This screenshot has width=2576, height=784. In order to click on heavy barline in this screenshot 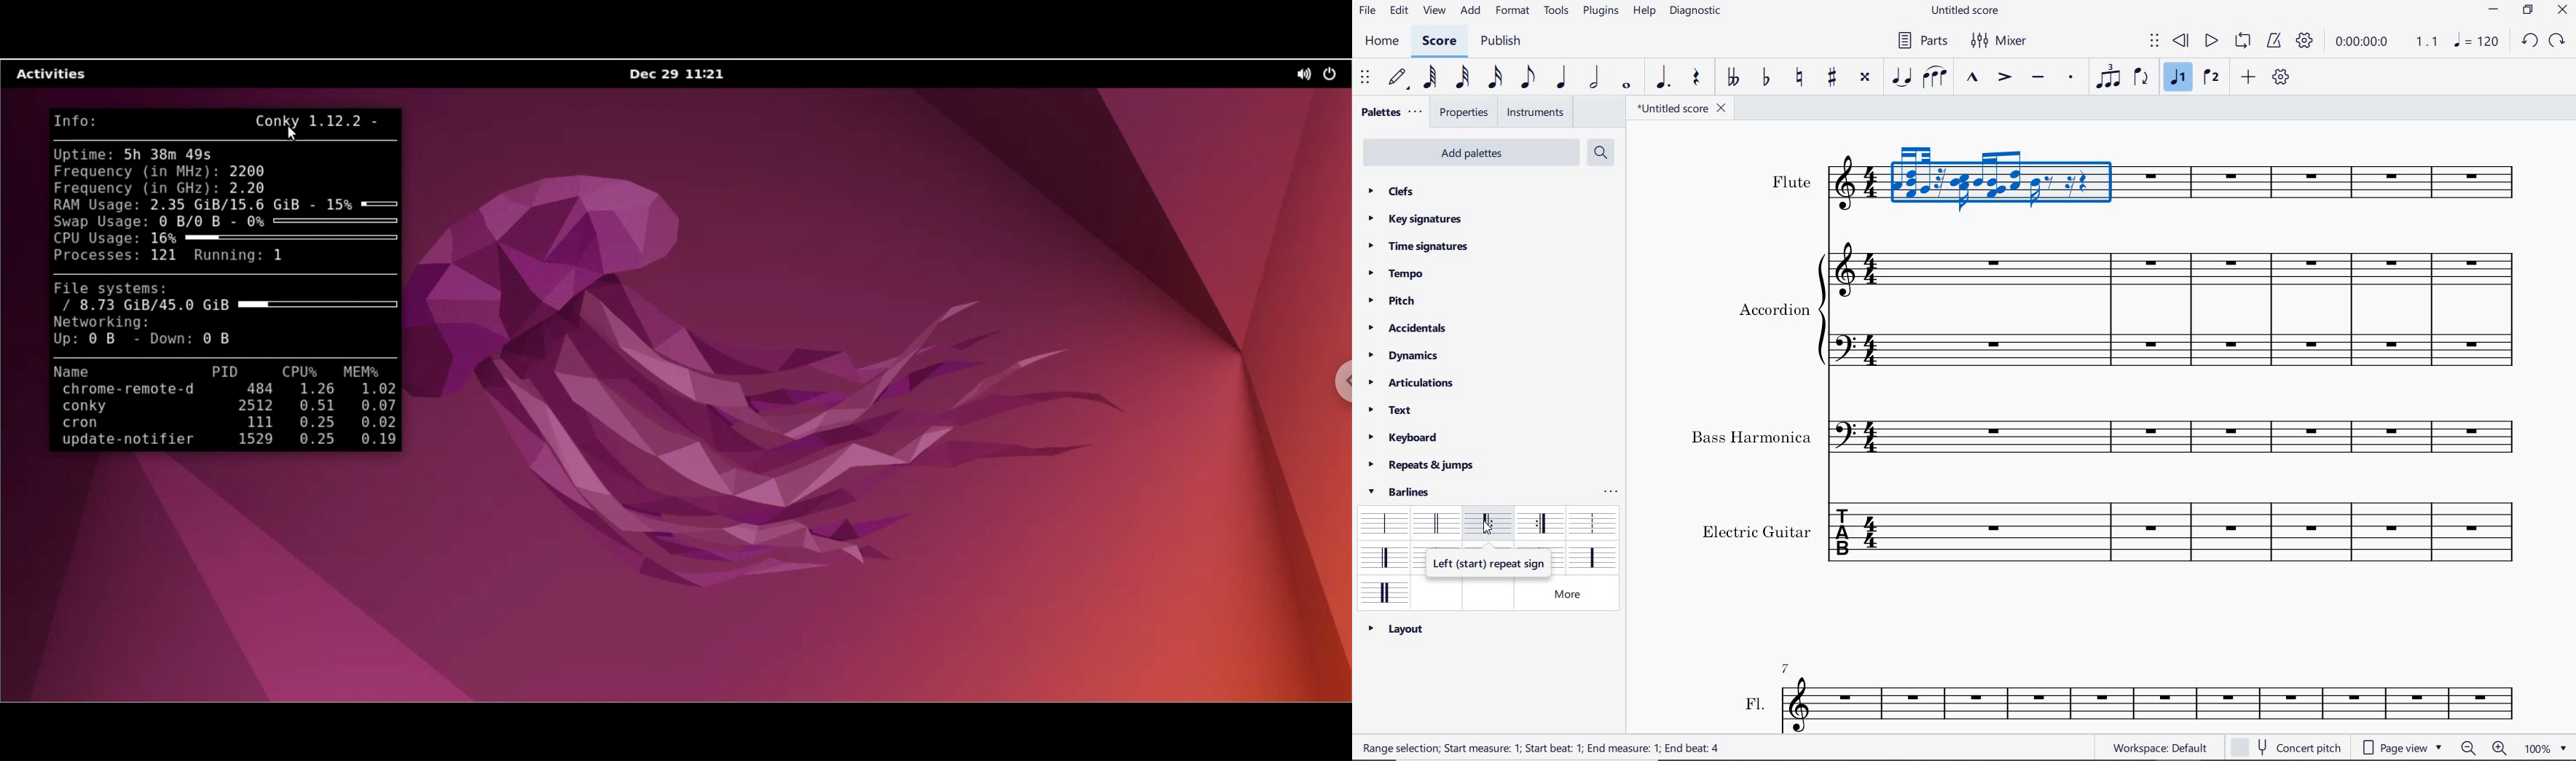, I will do `click(1592, 557)`.